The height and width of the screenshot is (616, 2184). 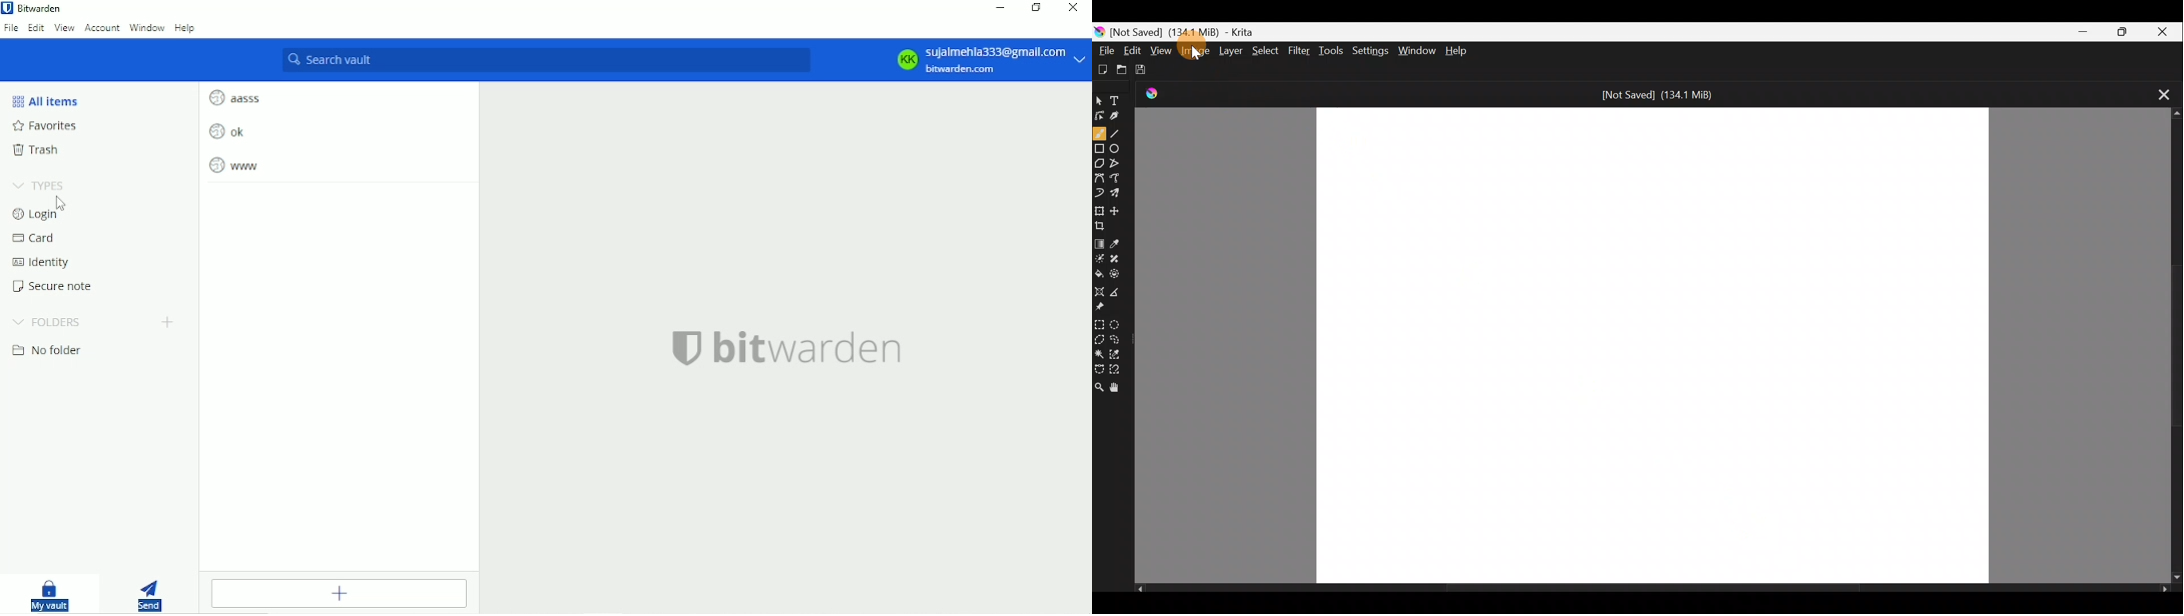 I want to click on Measure the distance between two points, so click(x=1118, y=293).